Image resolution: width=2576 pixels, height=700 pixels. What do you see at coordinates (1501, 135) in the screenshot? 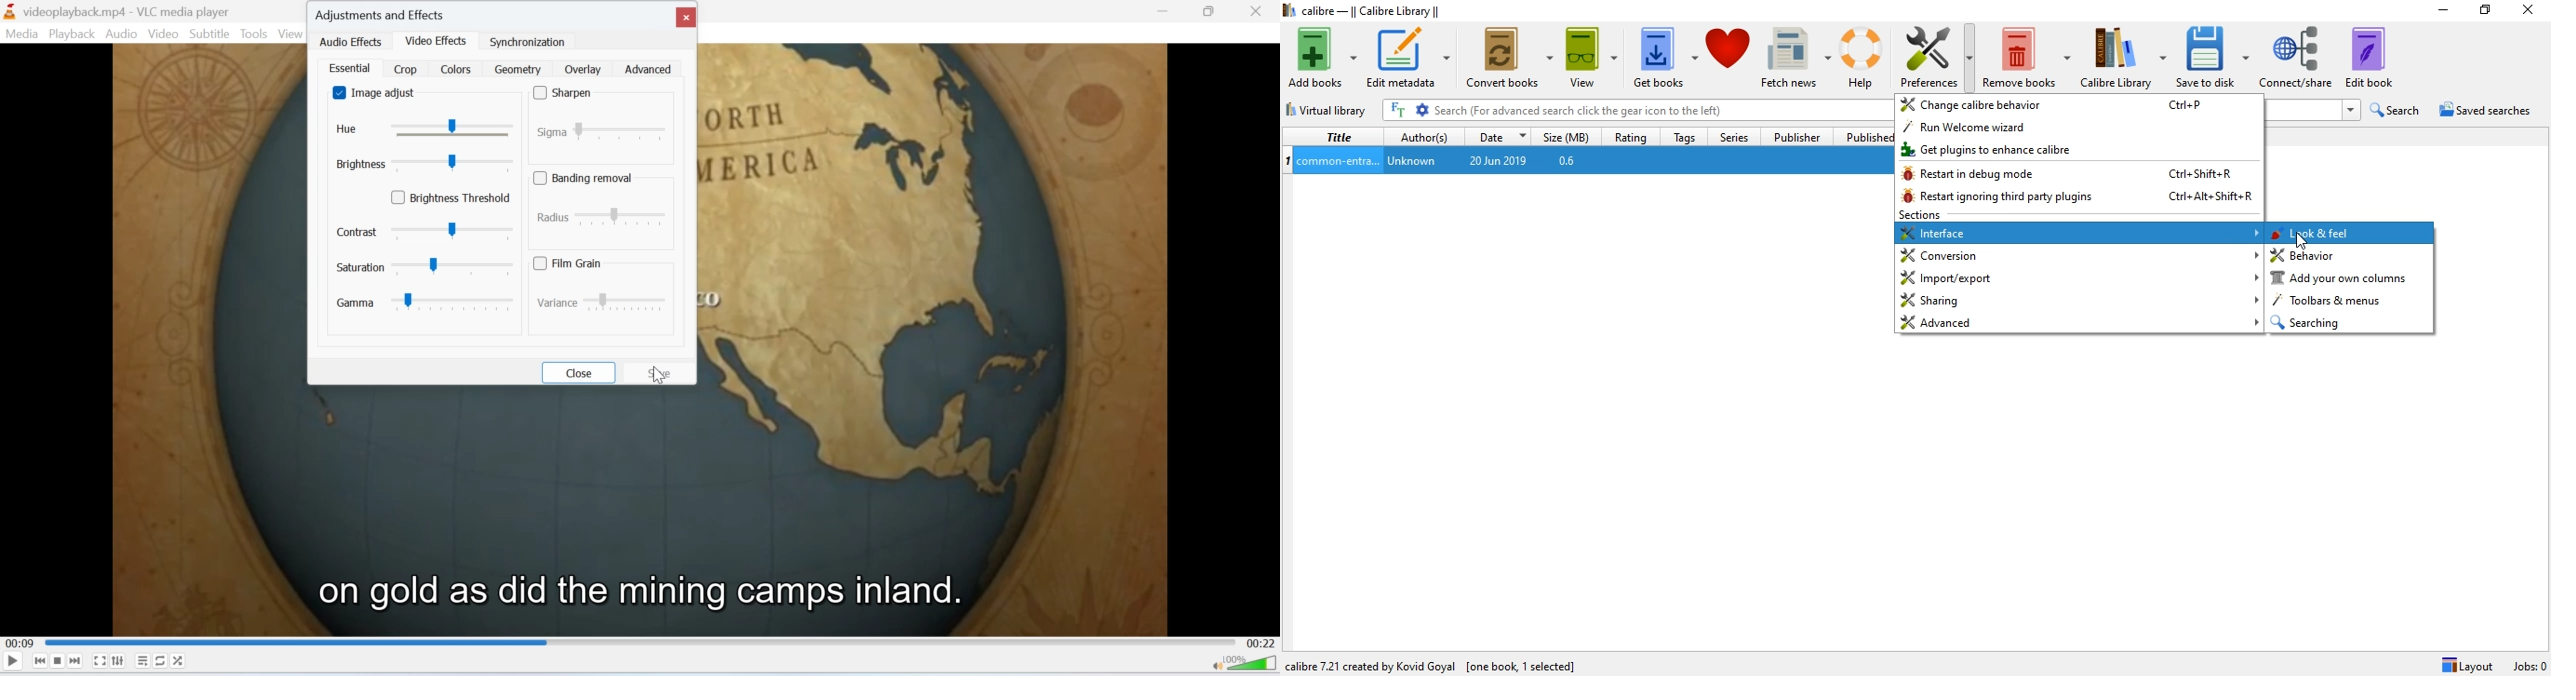
I see `Date` at bounding box center [1501, 135].